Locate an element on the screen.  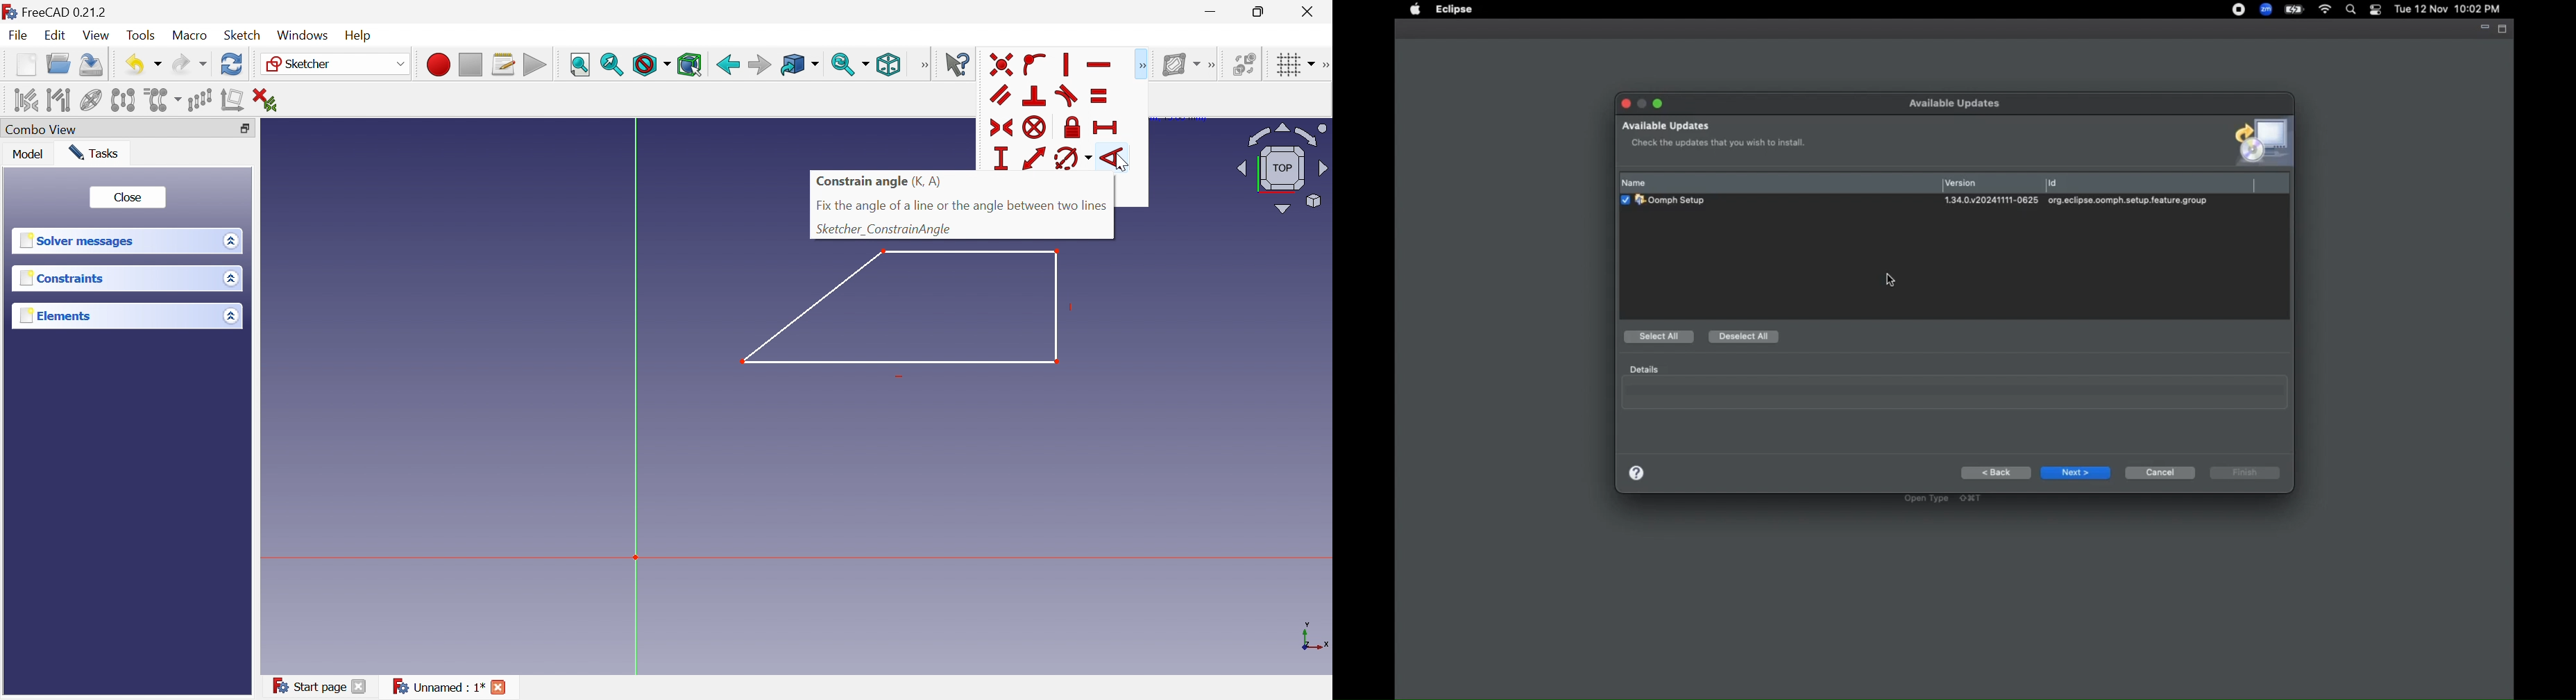
Maximize is located at coordinates (1657, 104).